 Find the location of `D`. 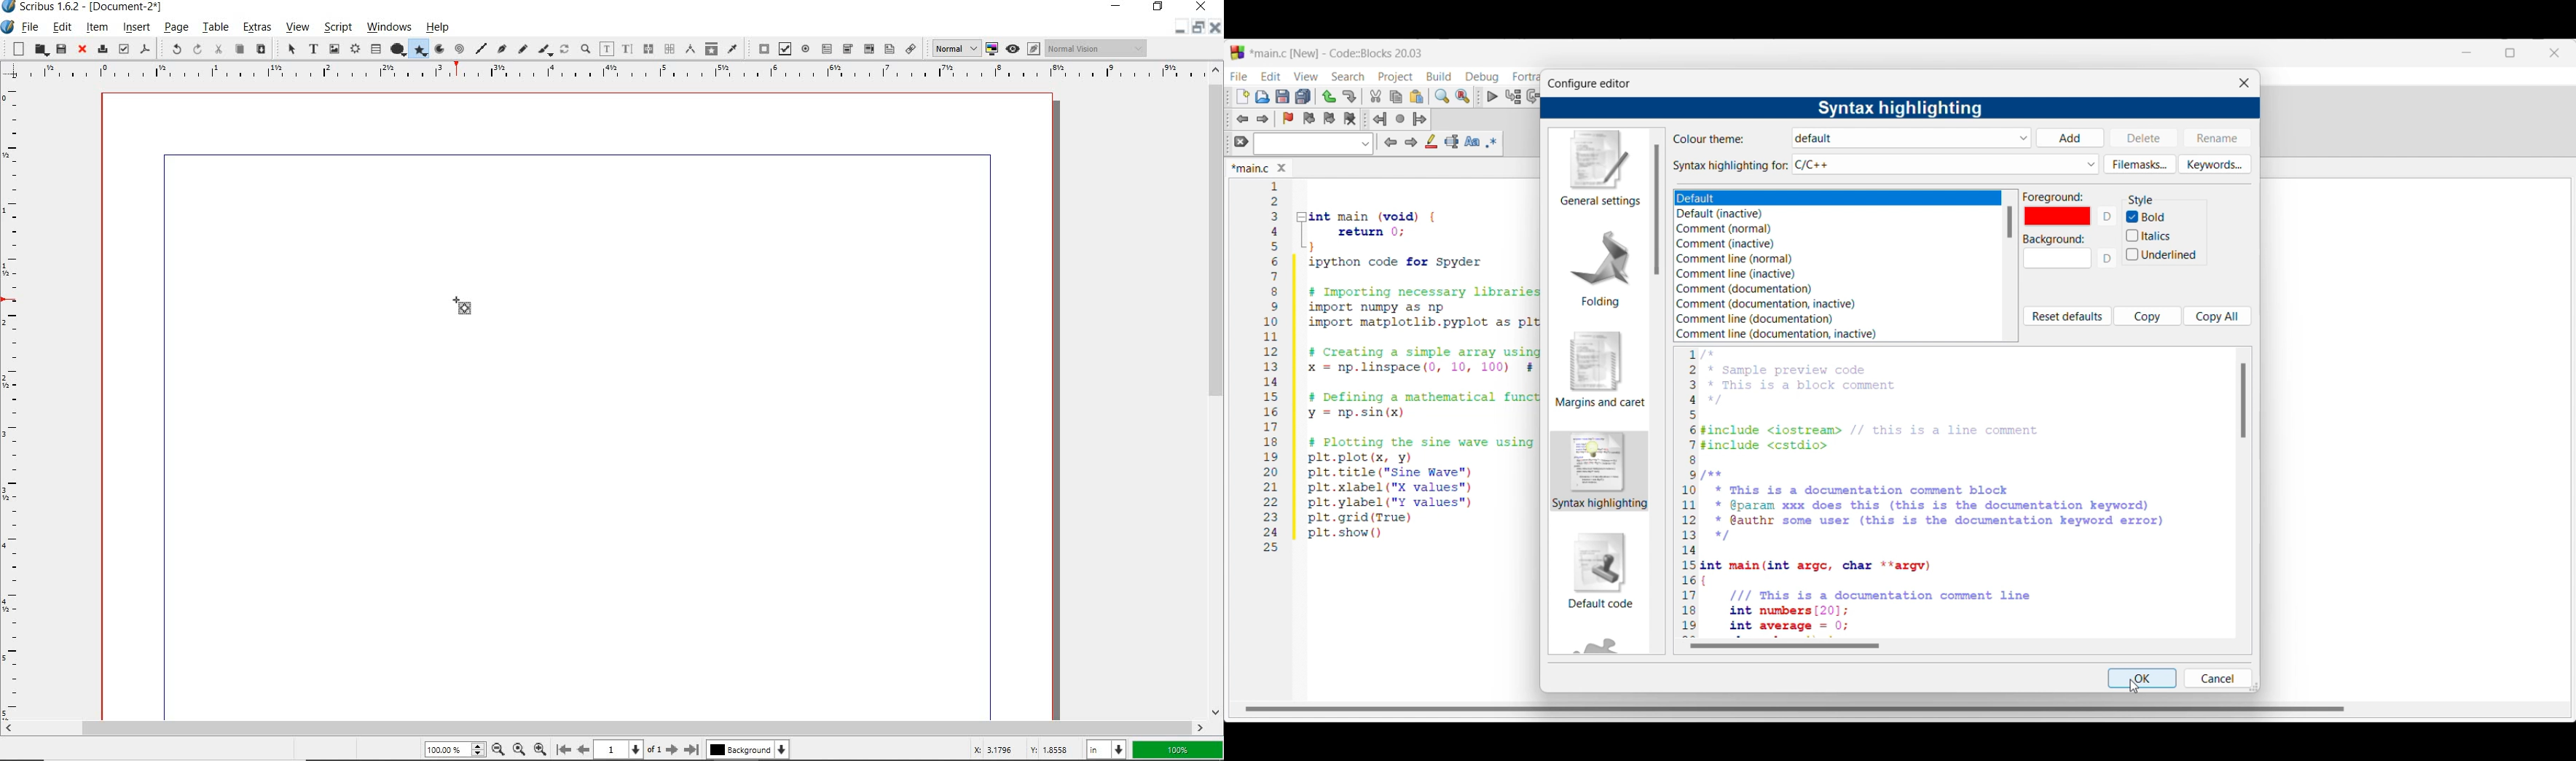

D is located at coordinates (2109, 216).